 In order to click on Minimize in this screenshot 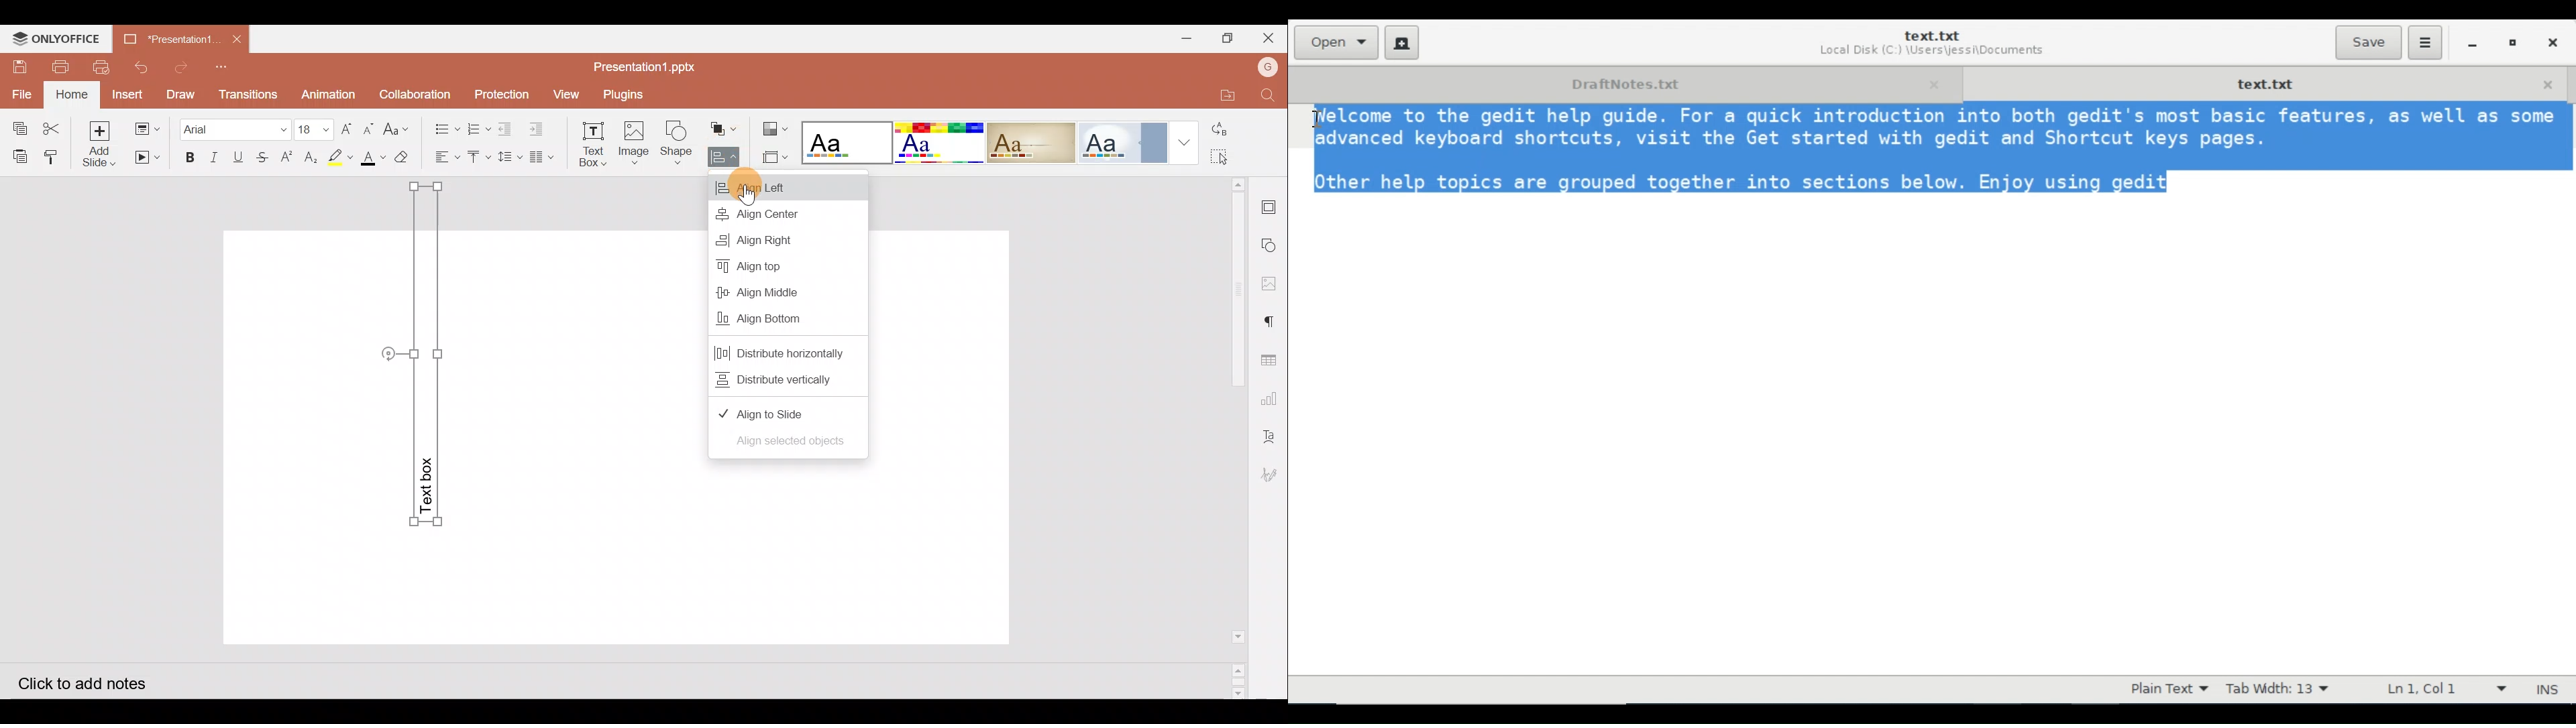, I will do `click(1187, 38)`.